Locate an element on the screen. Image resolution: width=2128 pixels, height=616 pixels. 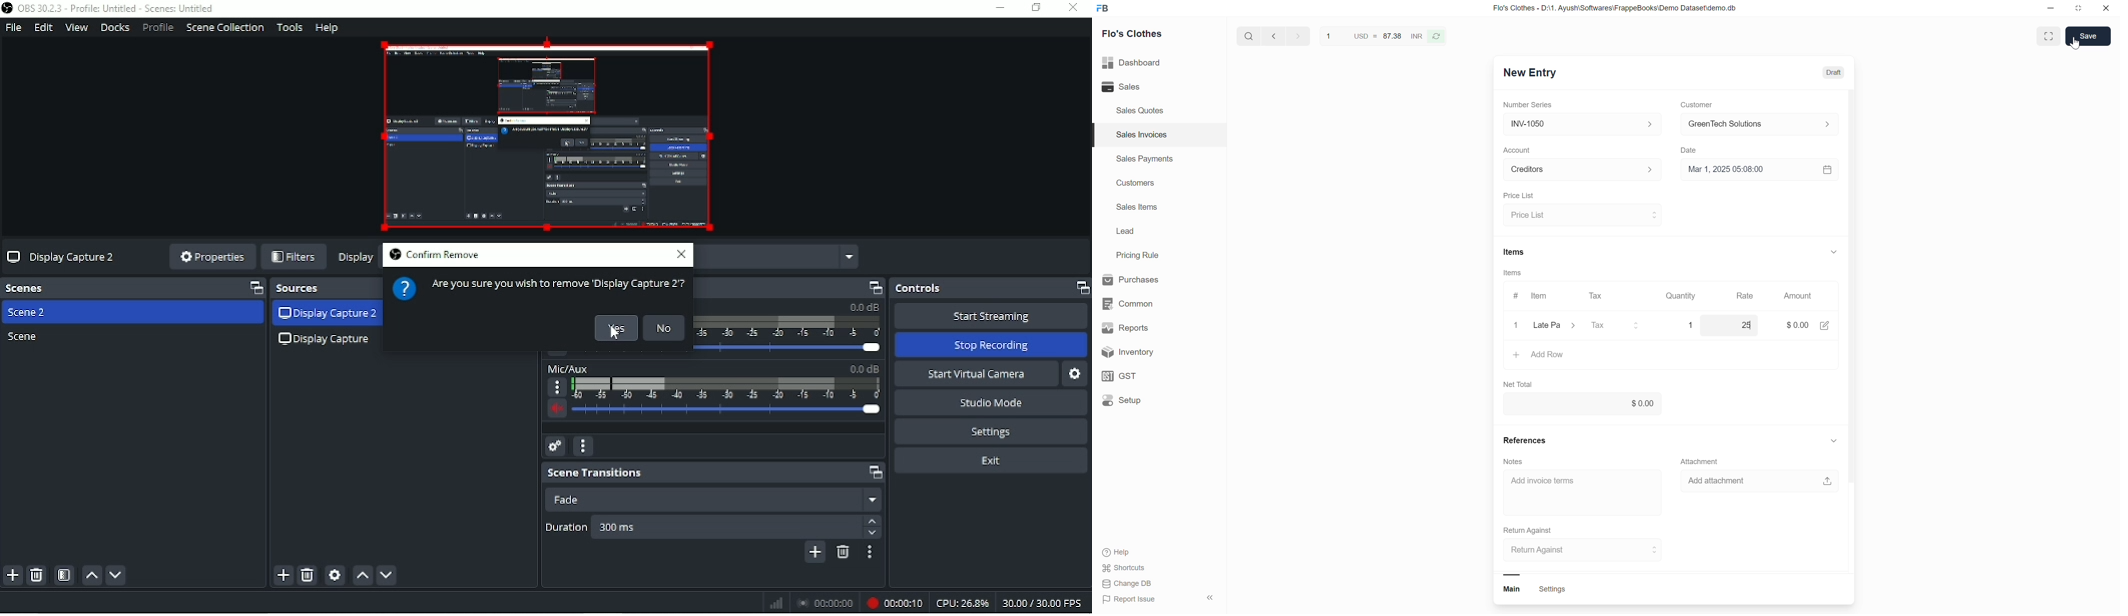
Move scene up is located at coordinates (92, 576).